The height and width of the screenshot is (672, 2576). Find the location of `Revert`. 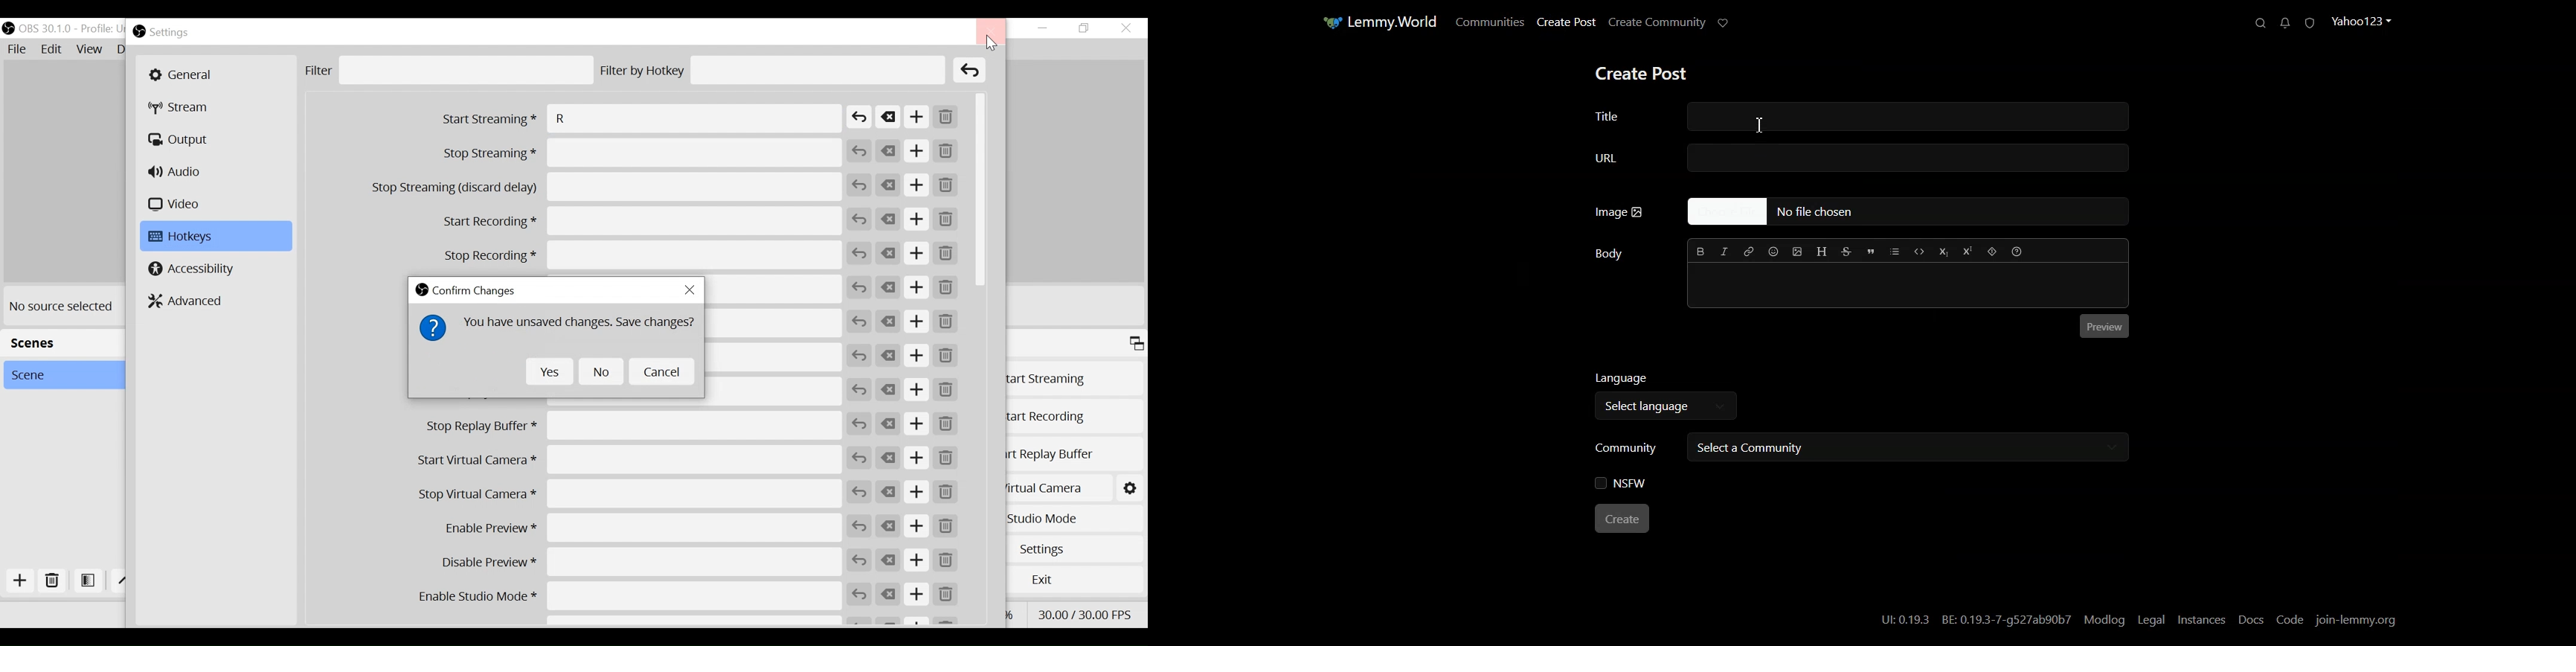

Revert is located at coordinates (860, 355).